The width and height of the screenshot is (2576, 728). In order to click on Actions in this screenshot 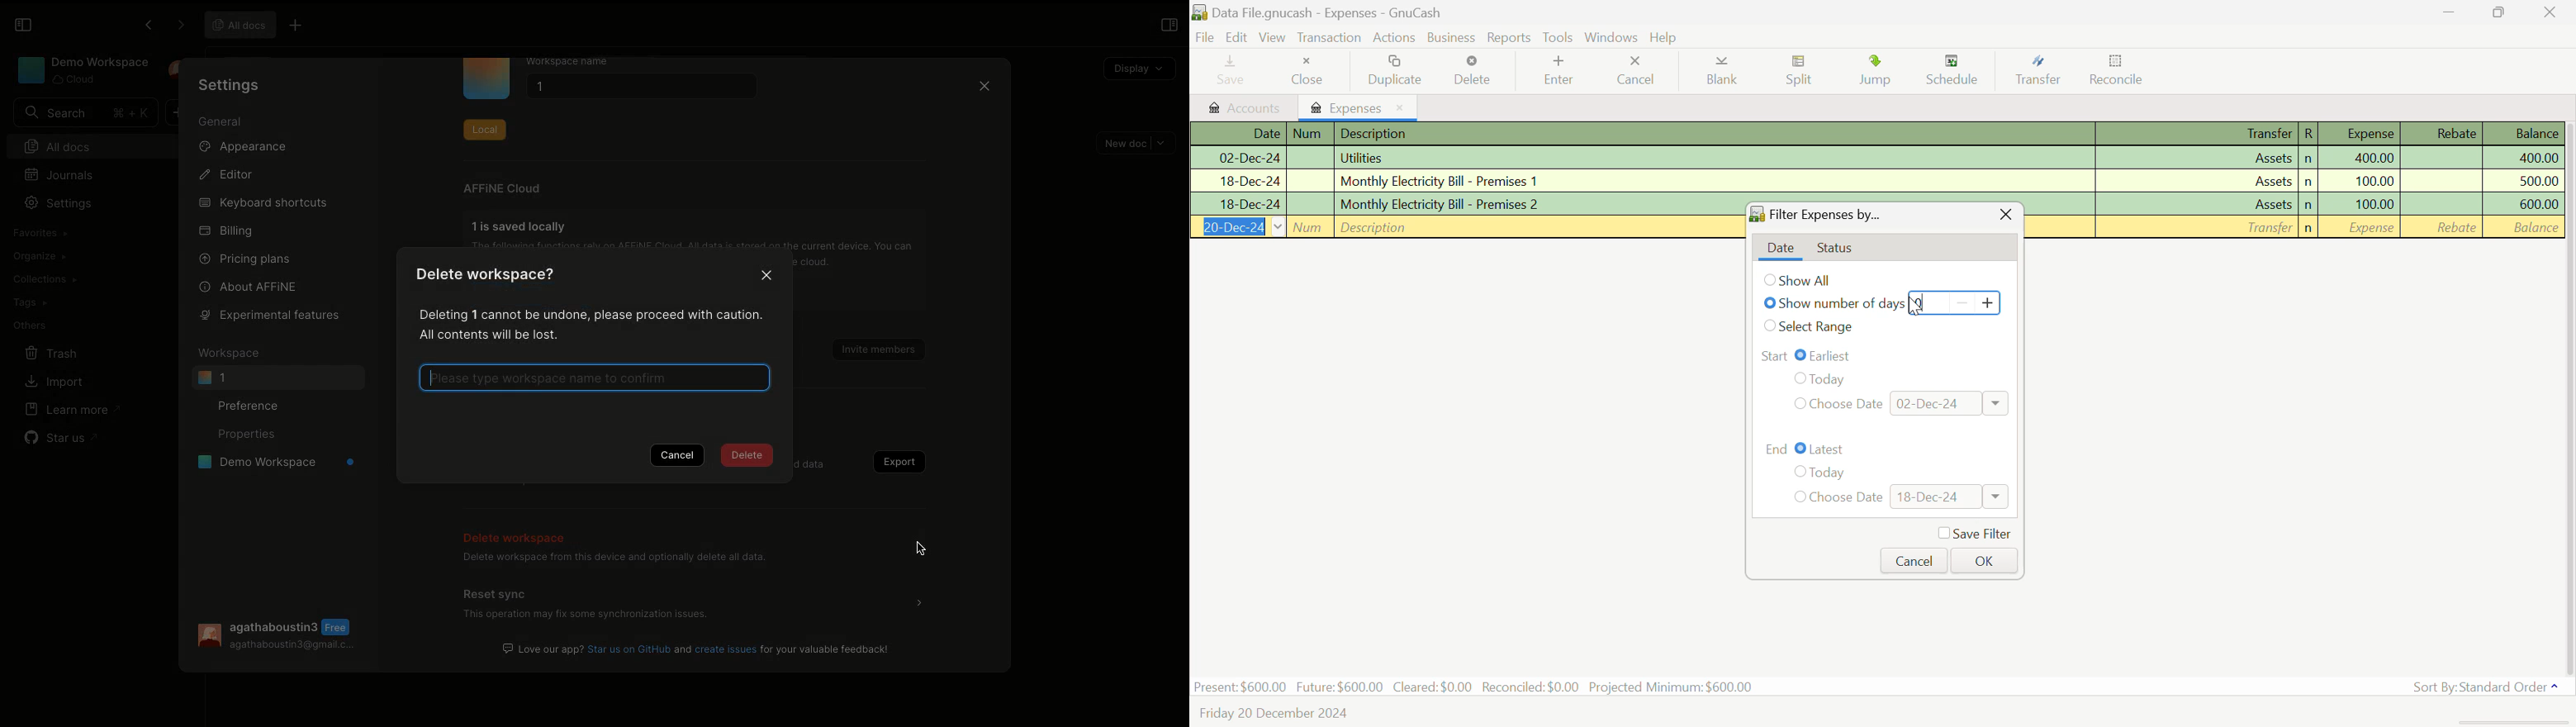, I will do `click(1396, 37)`.